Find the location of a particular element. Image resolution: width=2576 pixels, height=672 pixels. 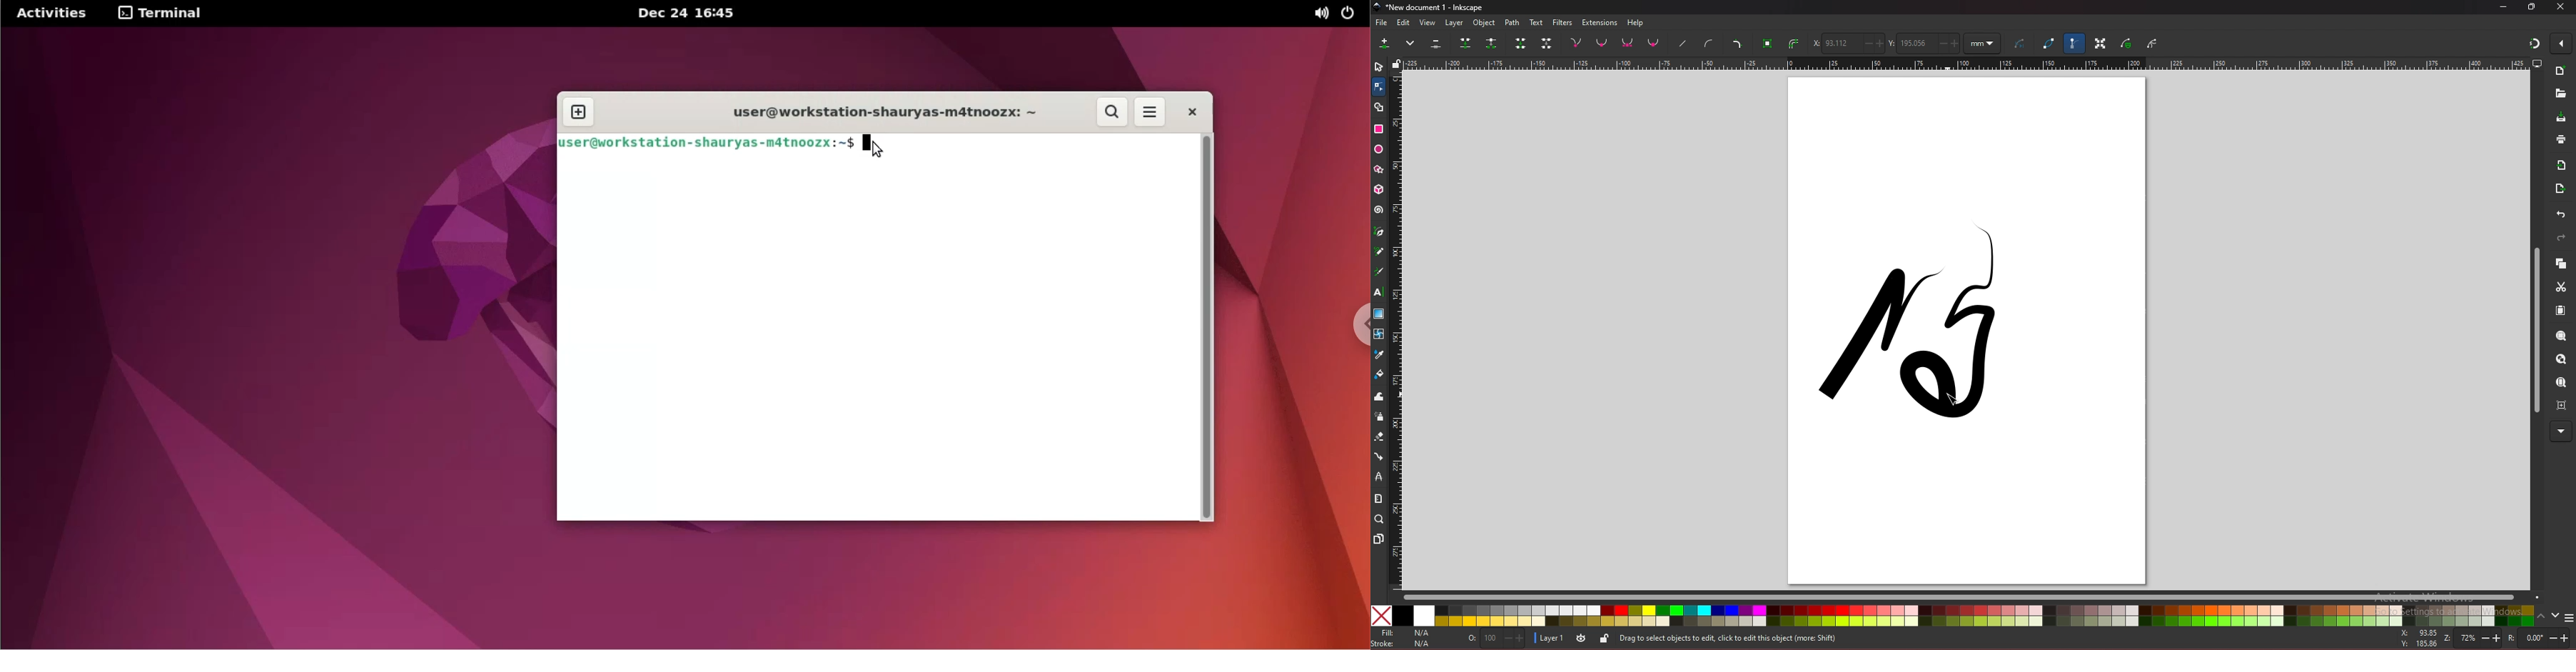

close is located at coordinates (2561, 7).